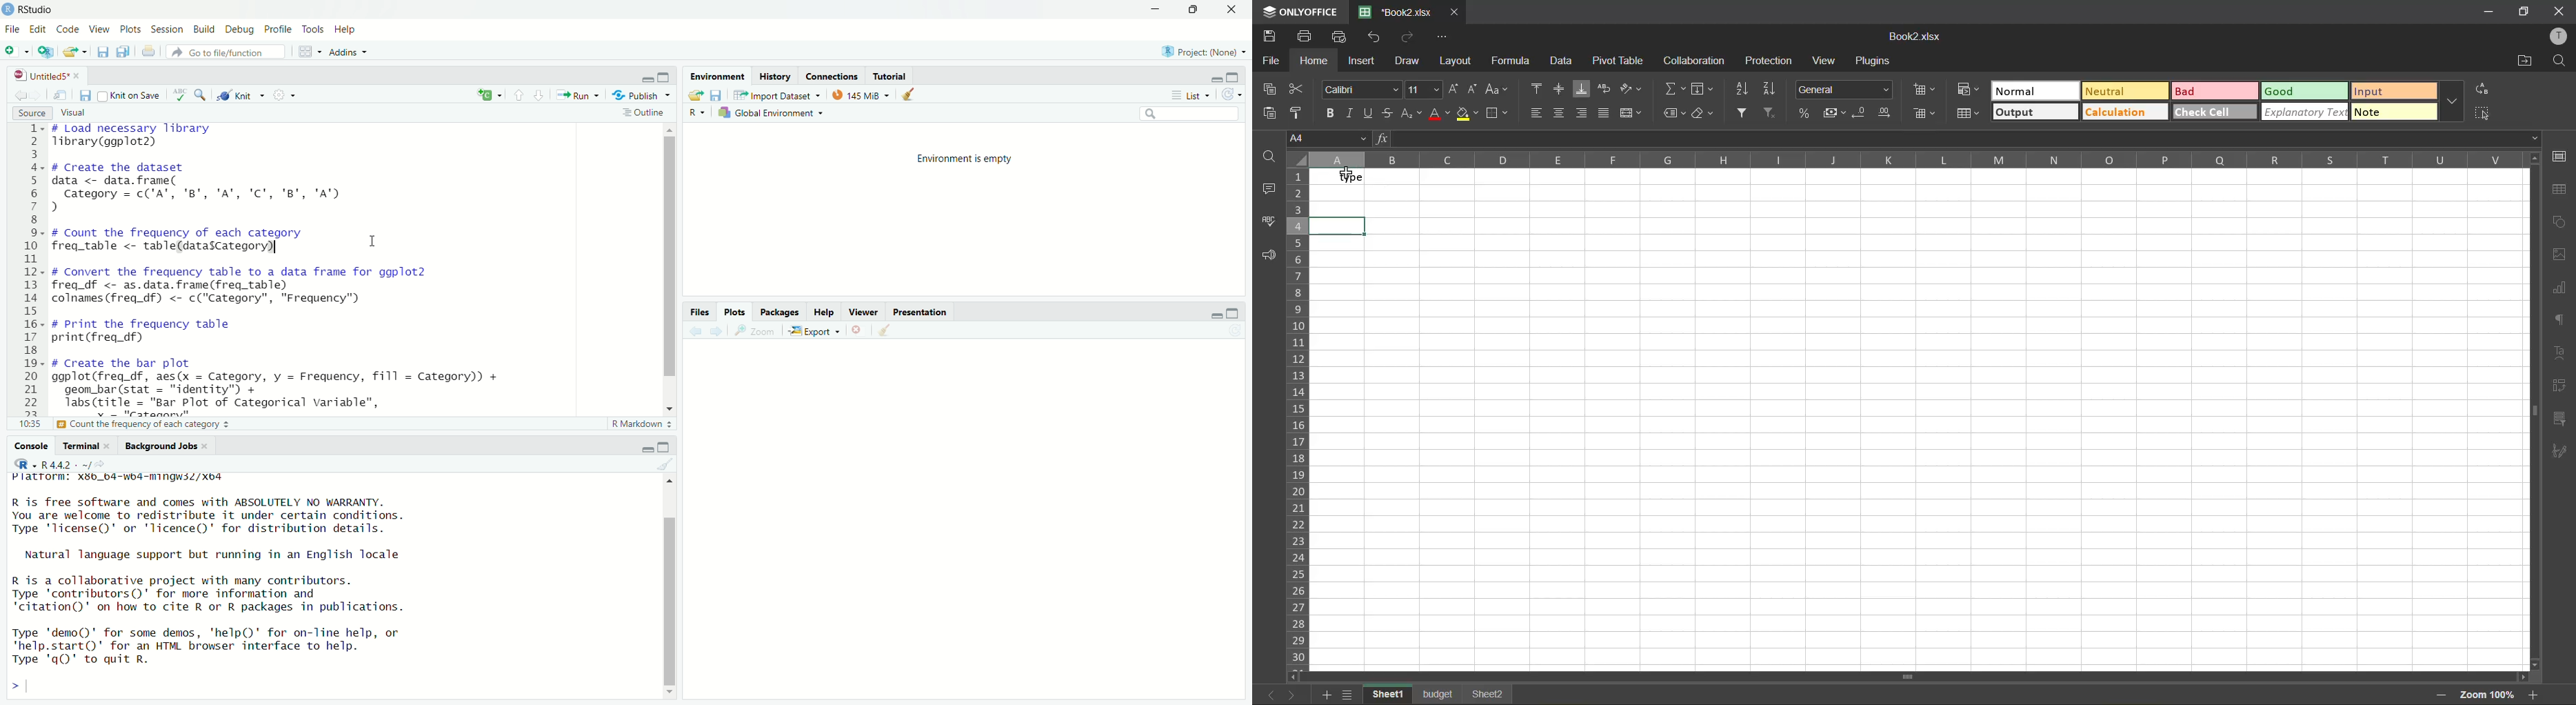 The height and width of the screenshot is (728, 2576). What do you see at coordinates (1195, 95) in the screenshot?
I see `list` at bounding box center [1195, 95].